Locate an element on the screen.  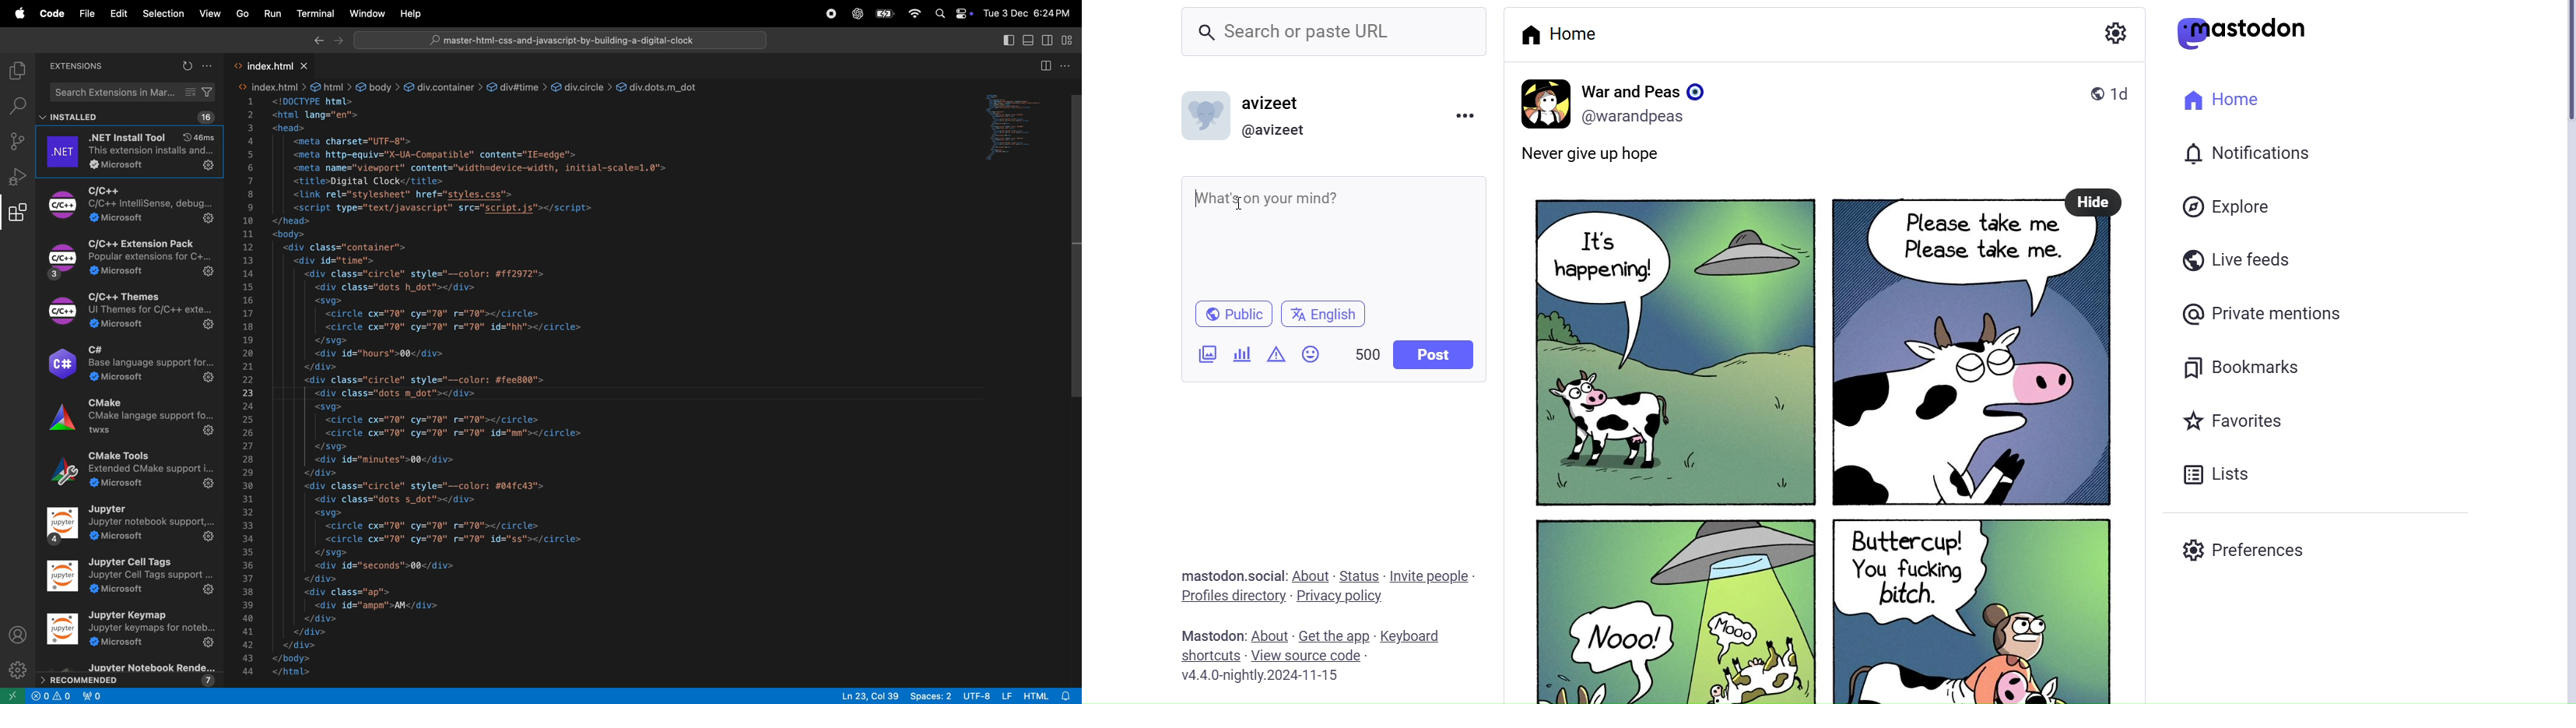
explorer is located at coordinates (17, 66).